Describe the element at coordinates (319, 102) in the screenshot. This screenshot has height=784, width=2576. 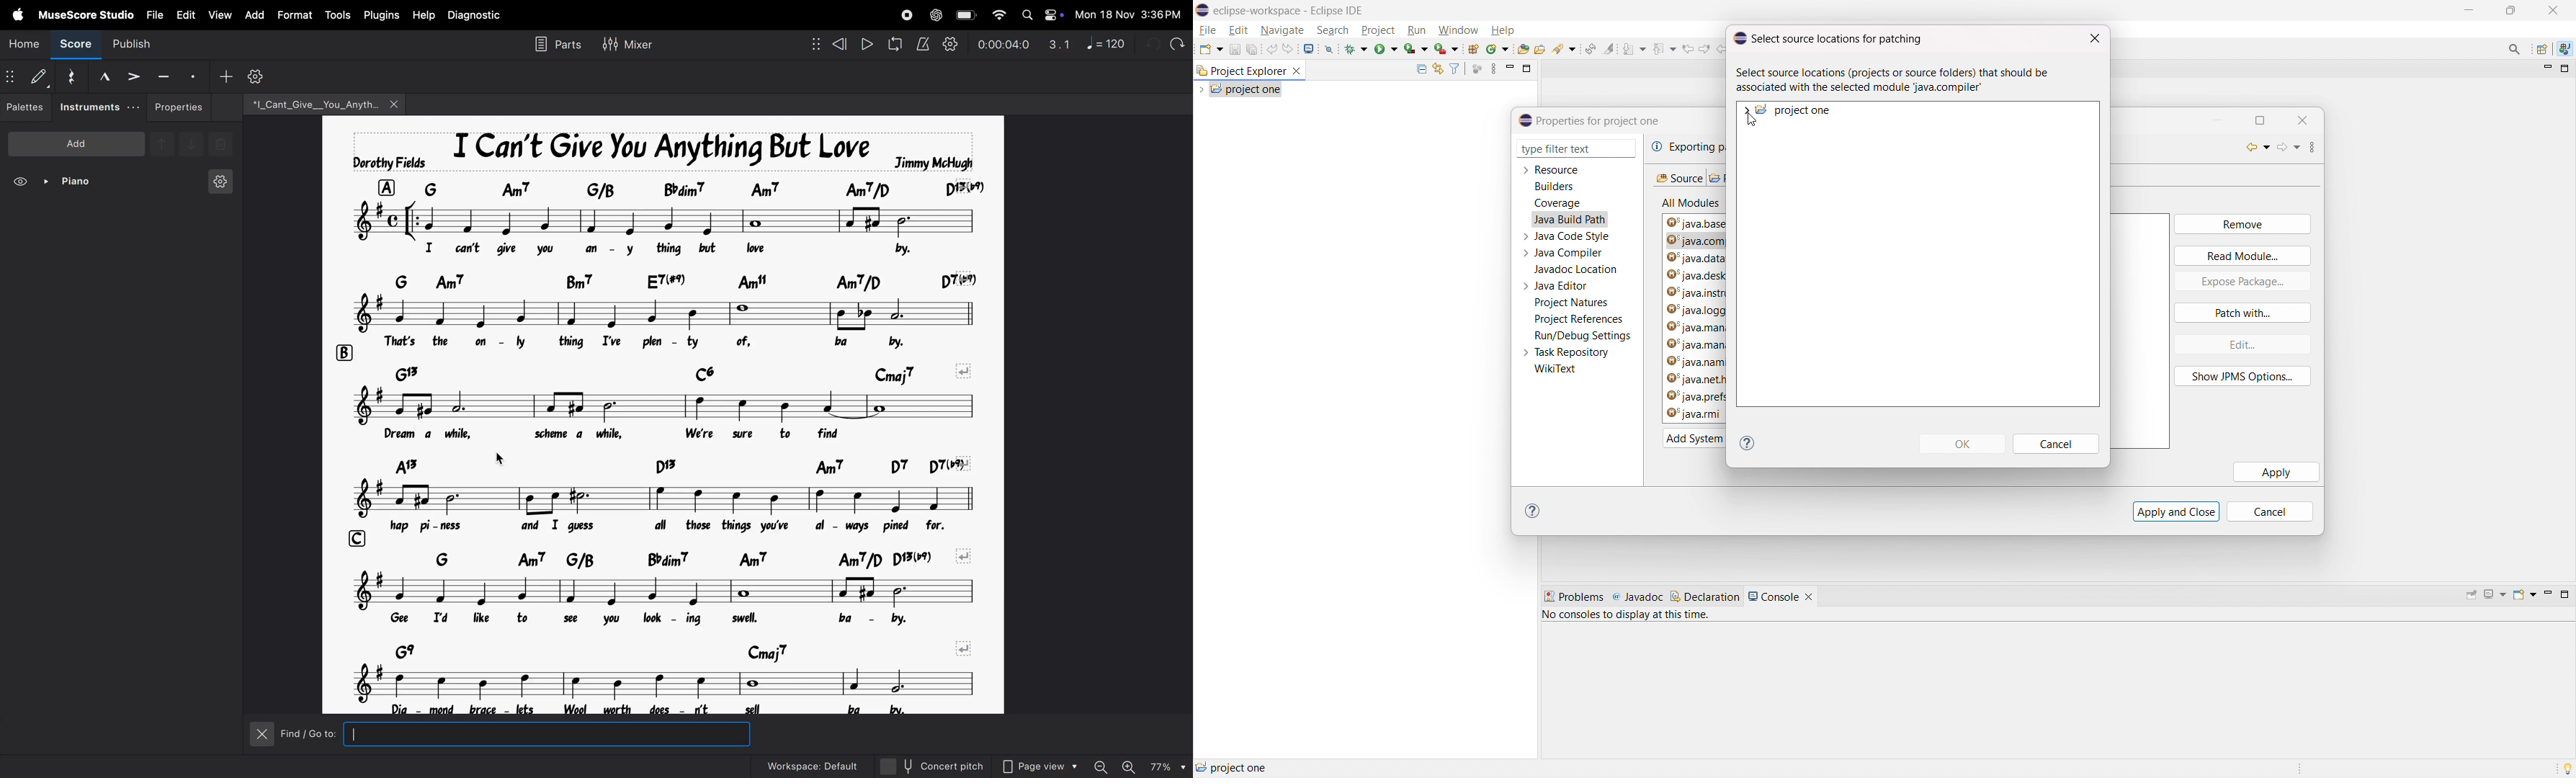
I see `file name` at that location.